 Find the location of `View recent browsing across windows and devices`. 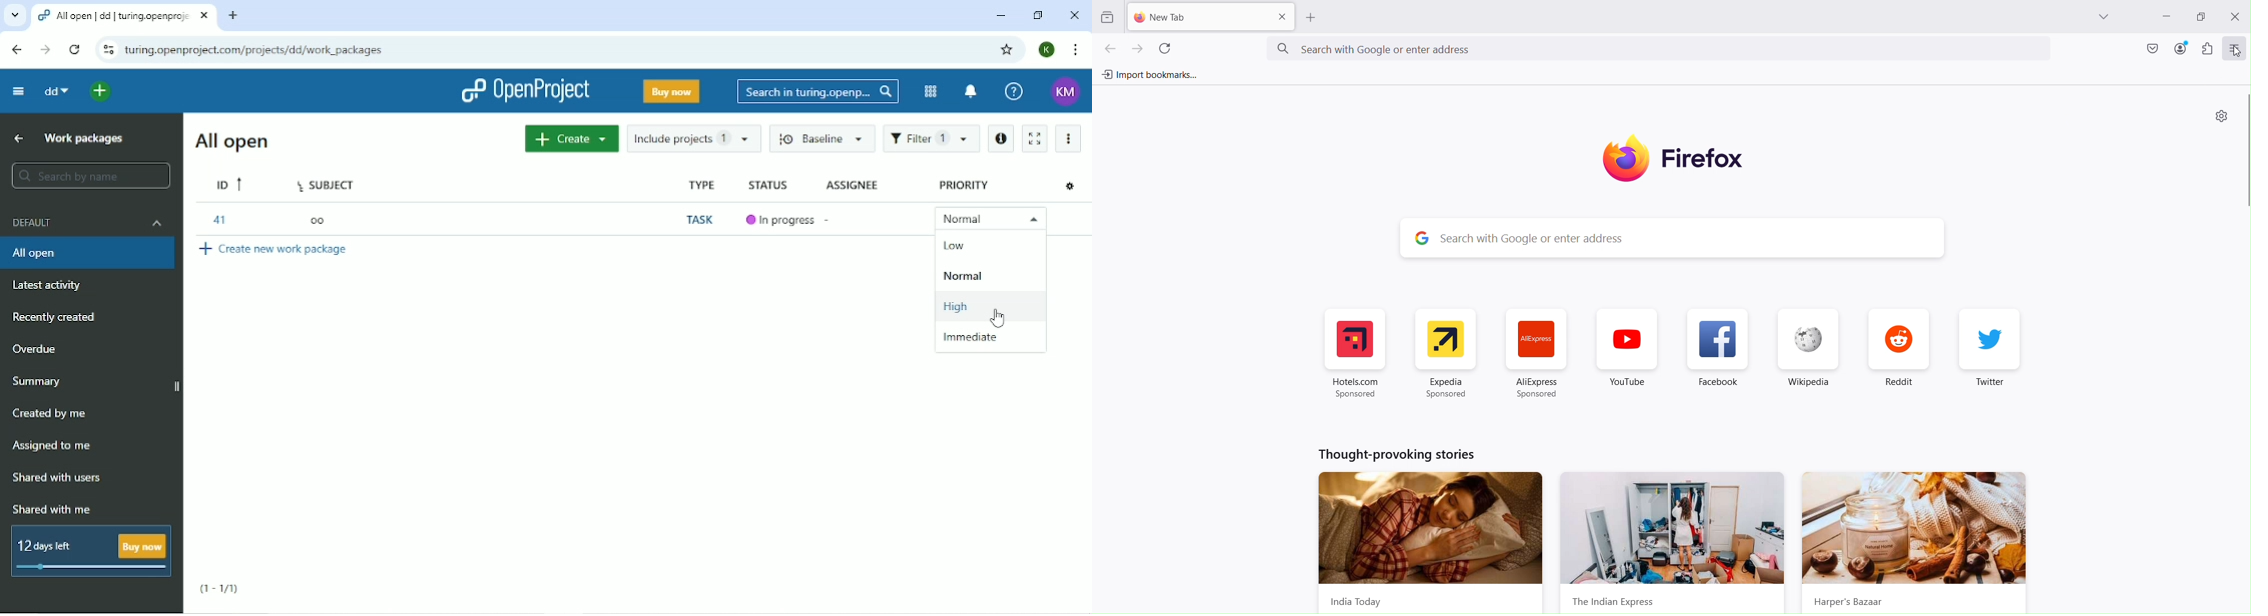

View recent browsing across windows and devices is located at coordinates (1106, 18).